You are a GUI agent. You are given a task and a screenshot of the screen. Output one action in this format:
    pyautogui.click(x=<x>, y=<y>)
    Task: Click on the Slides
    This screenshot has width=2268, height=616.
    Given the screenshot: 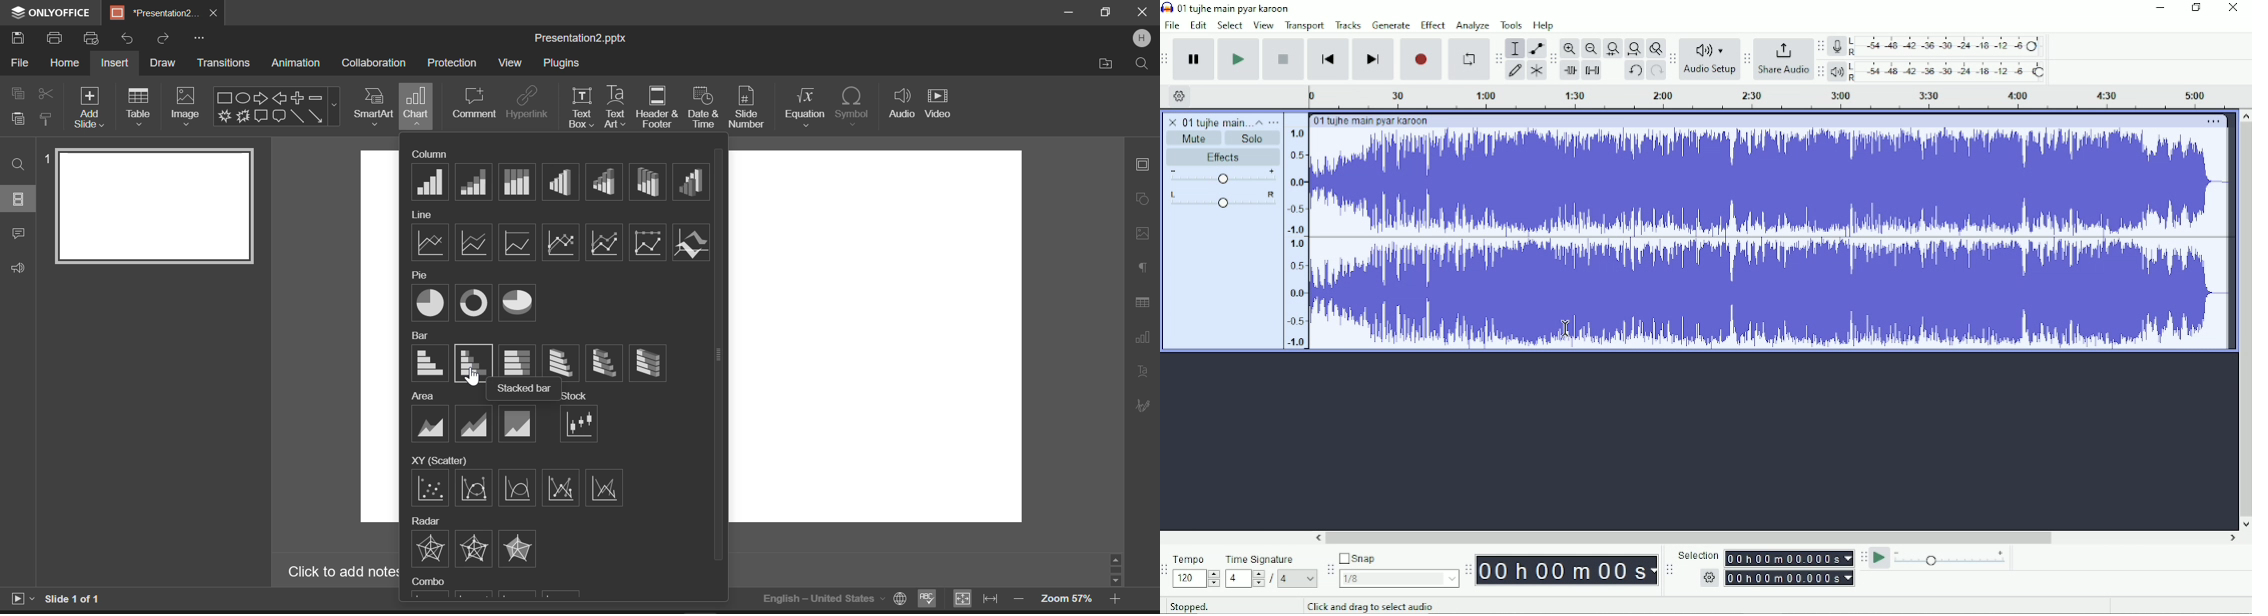 What is the action you would take?
    pyautogui.click(x=19, y=199)
    